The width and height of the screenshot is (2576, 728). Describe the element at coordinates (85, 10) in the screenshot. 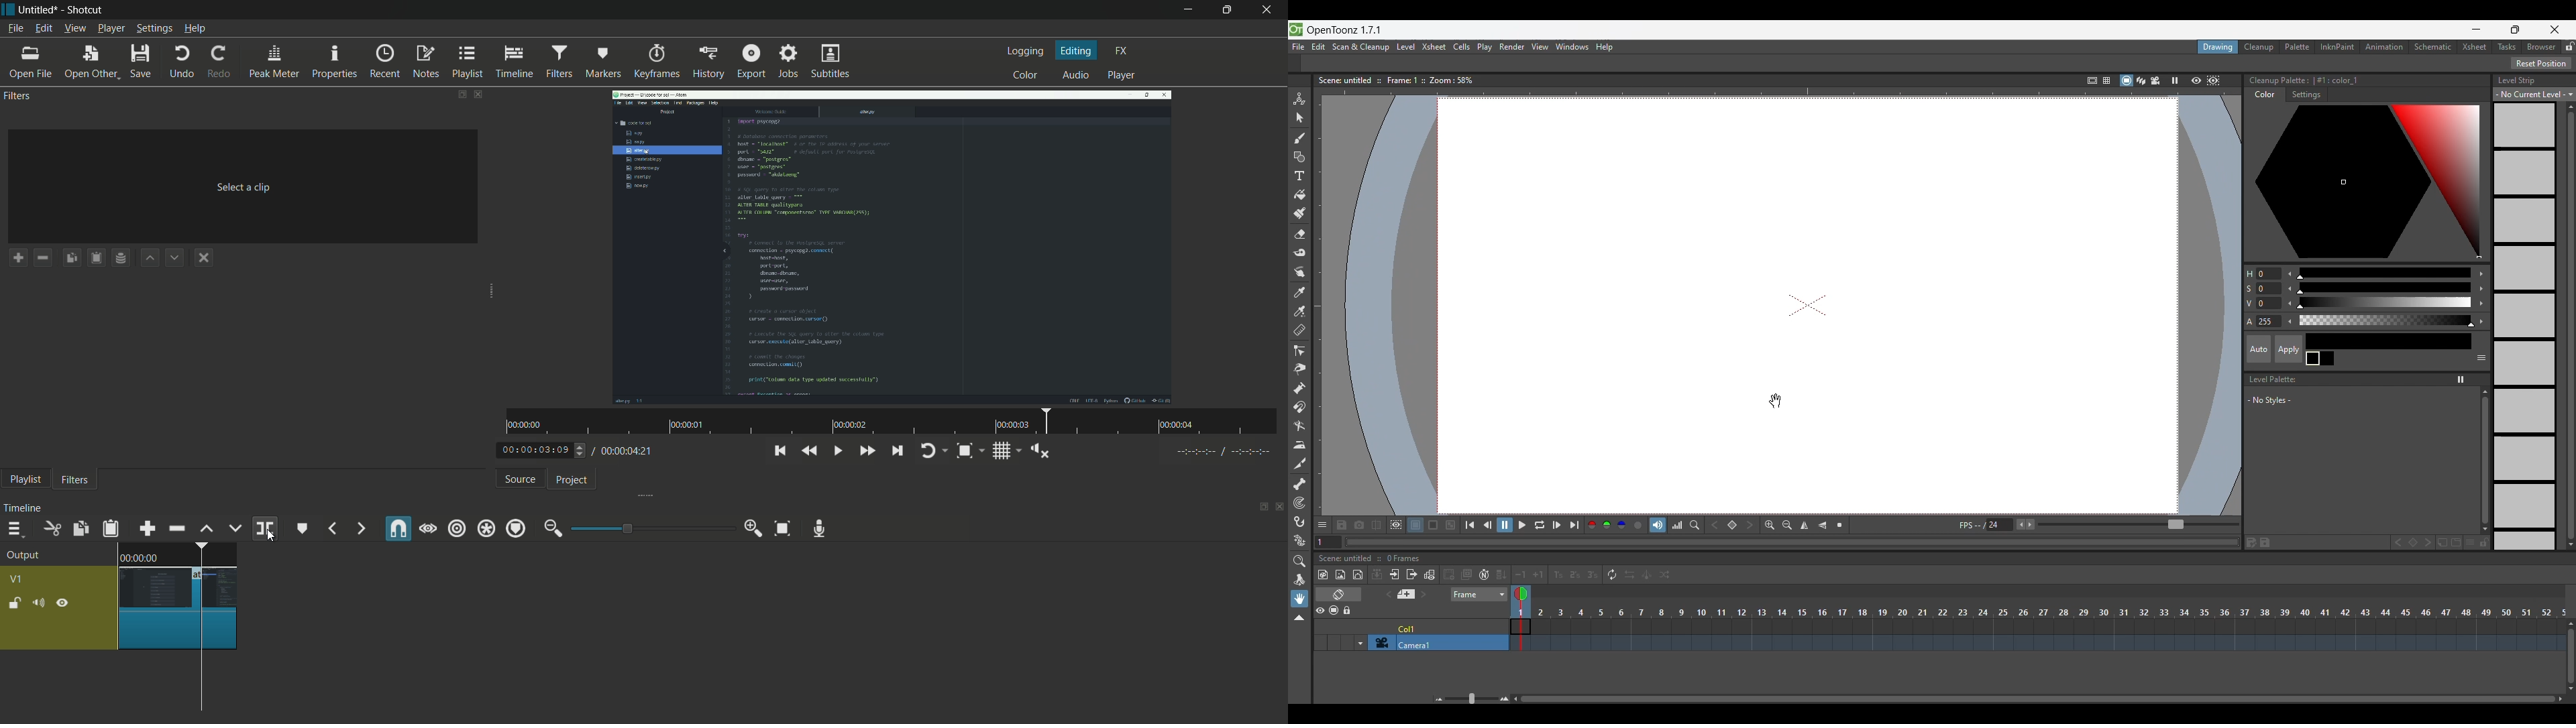

I see `app name` at that location.